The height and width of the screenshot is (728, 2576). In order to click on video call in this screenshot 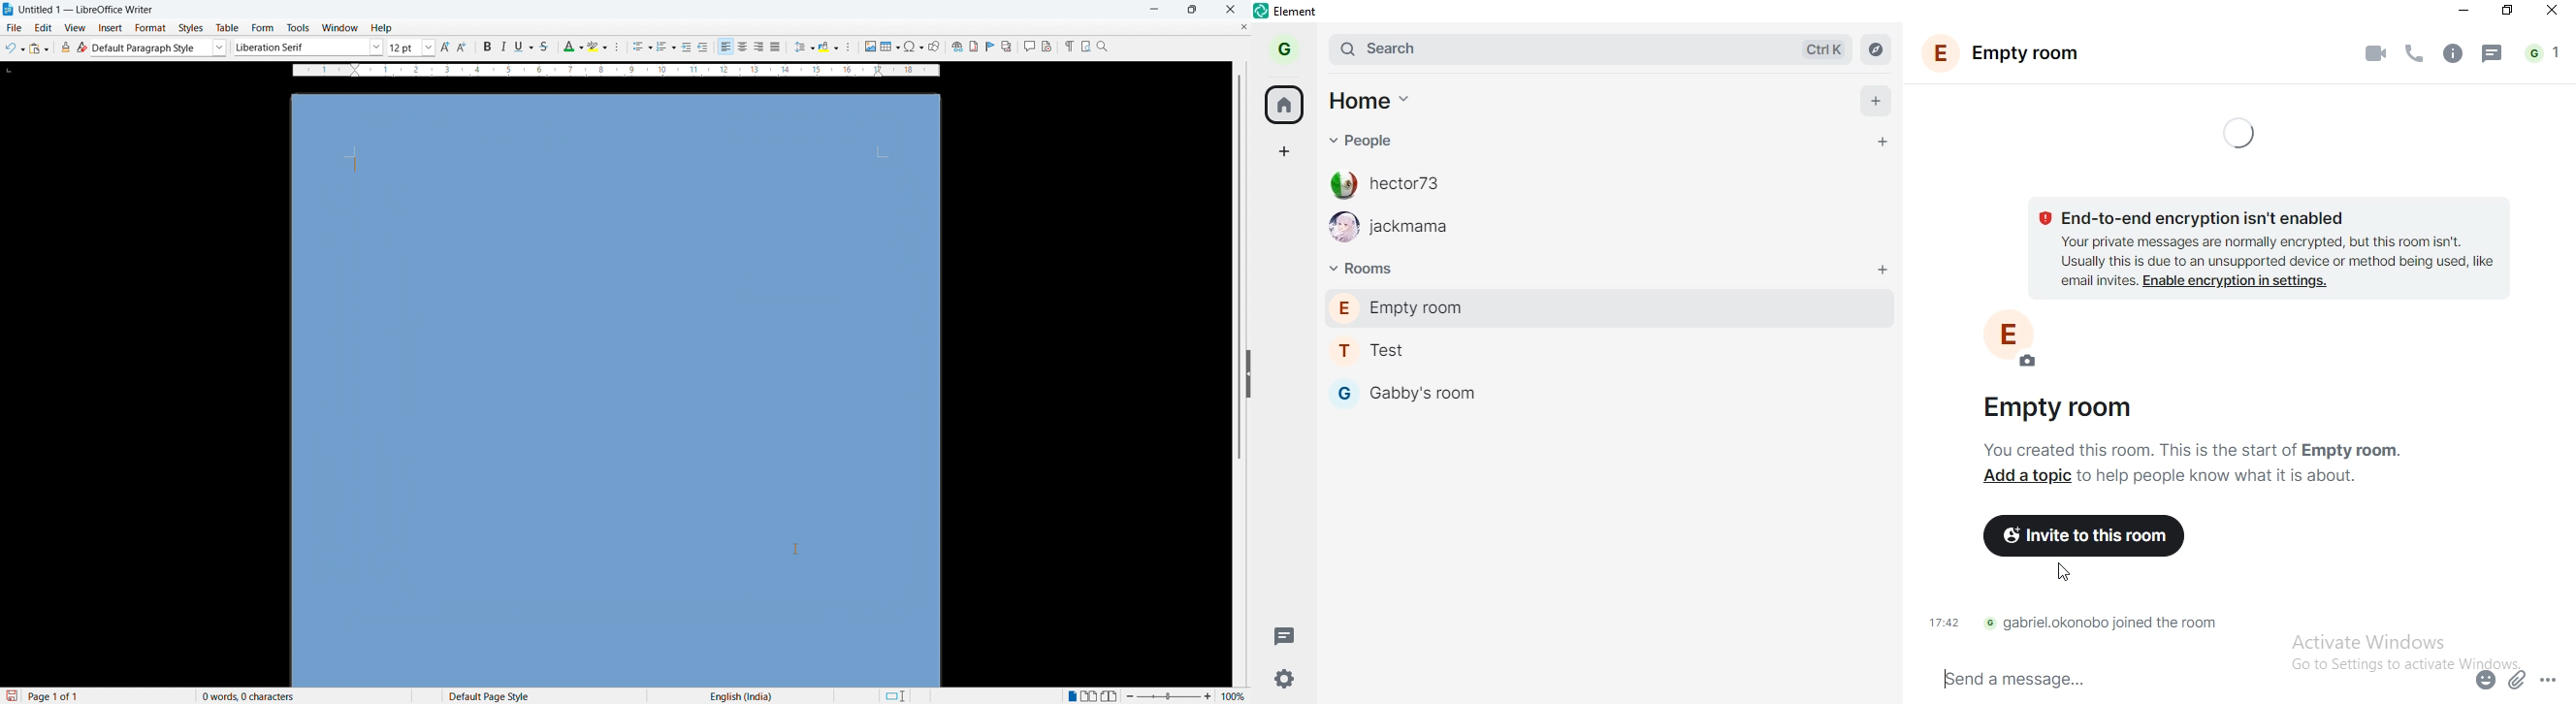, I will do `click(2378, 54)`.